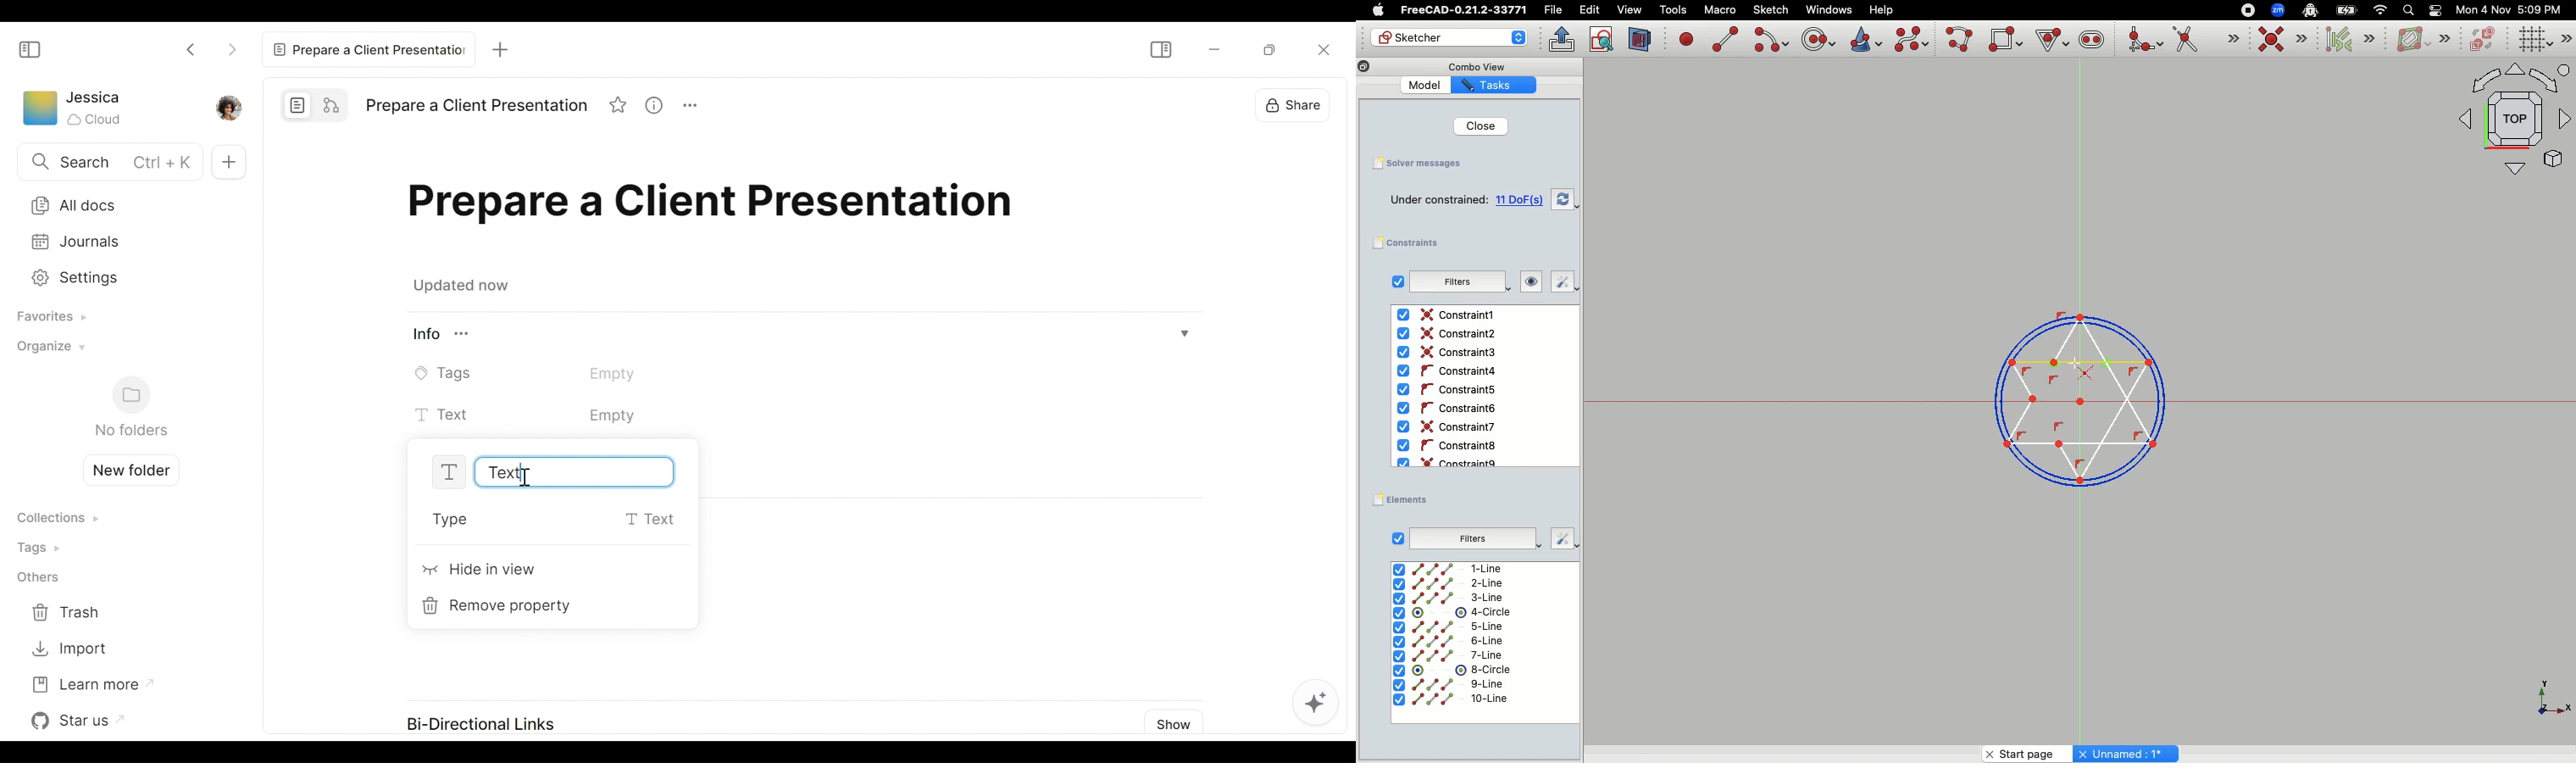 The height and width of the screenshot is (784, 2576). I want to click on 4-Circle, so click(1453, 613).